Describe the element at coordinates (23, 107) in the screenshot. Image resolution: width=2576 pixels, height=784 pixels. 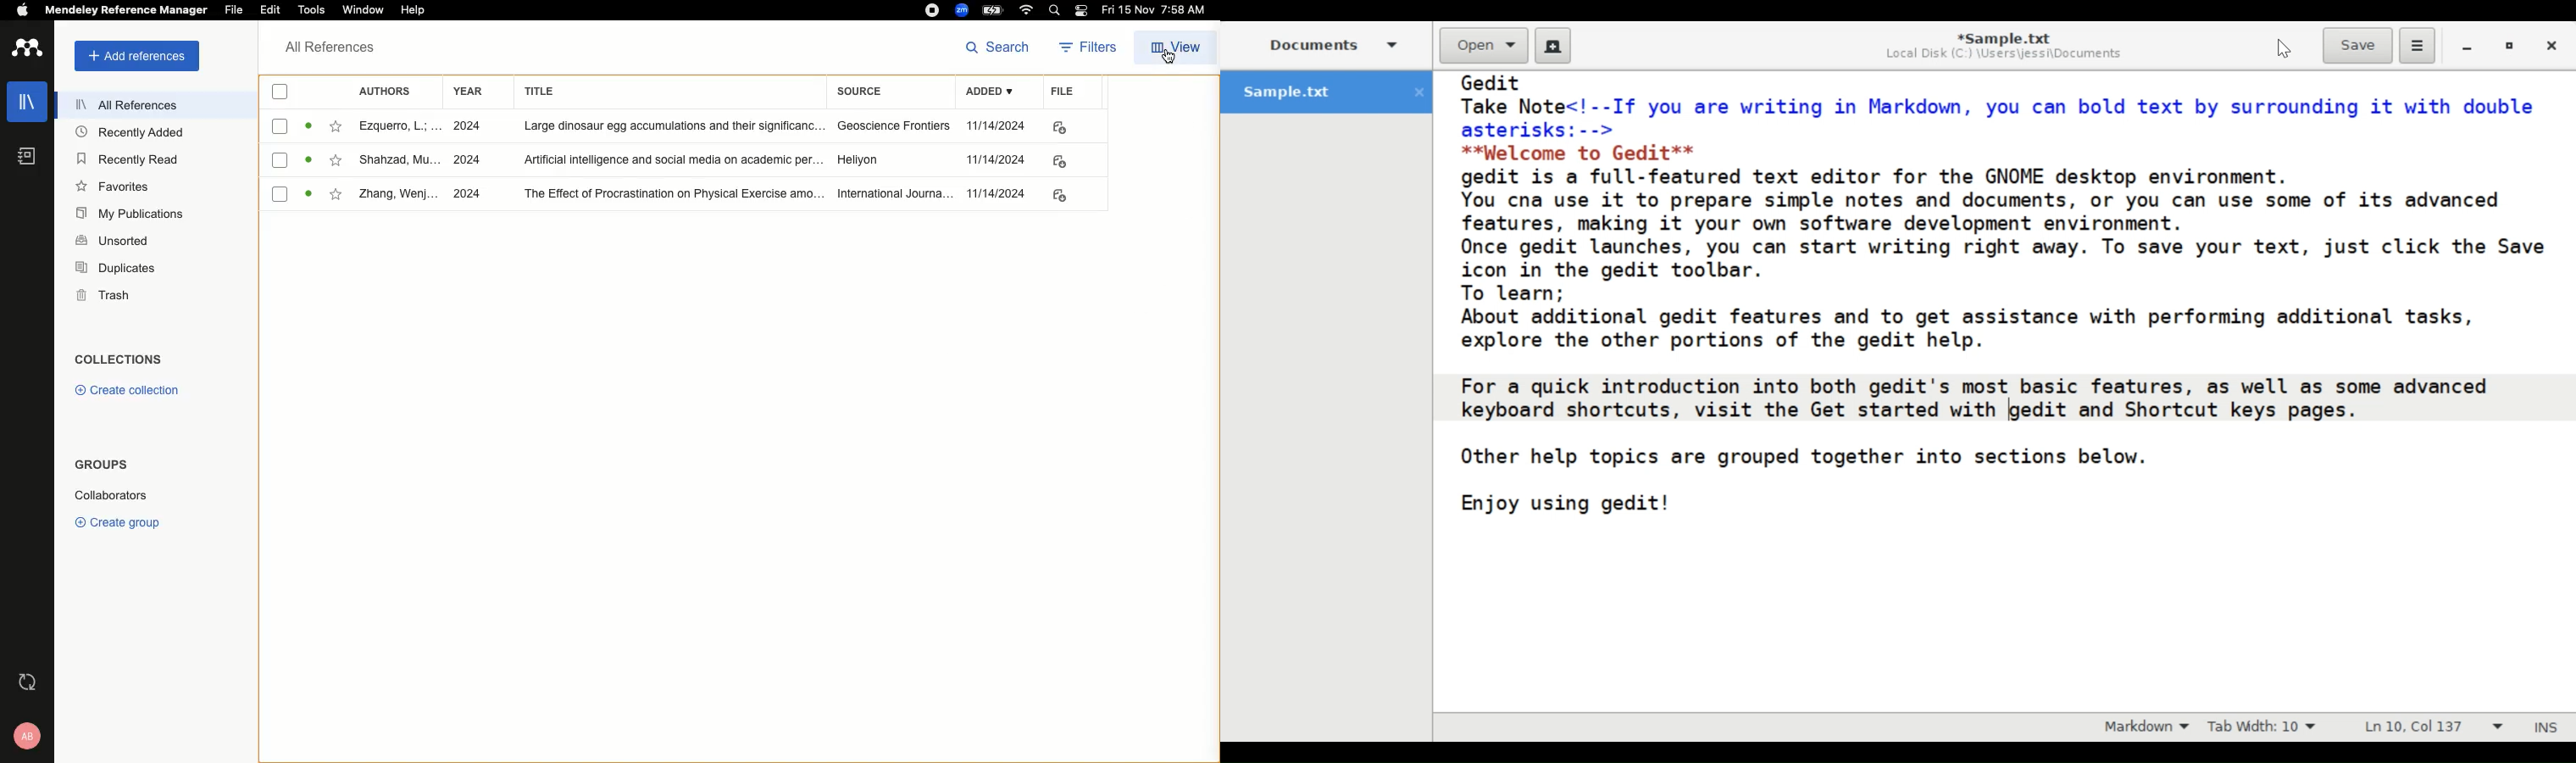
I see `Library` at that location.